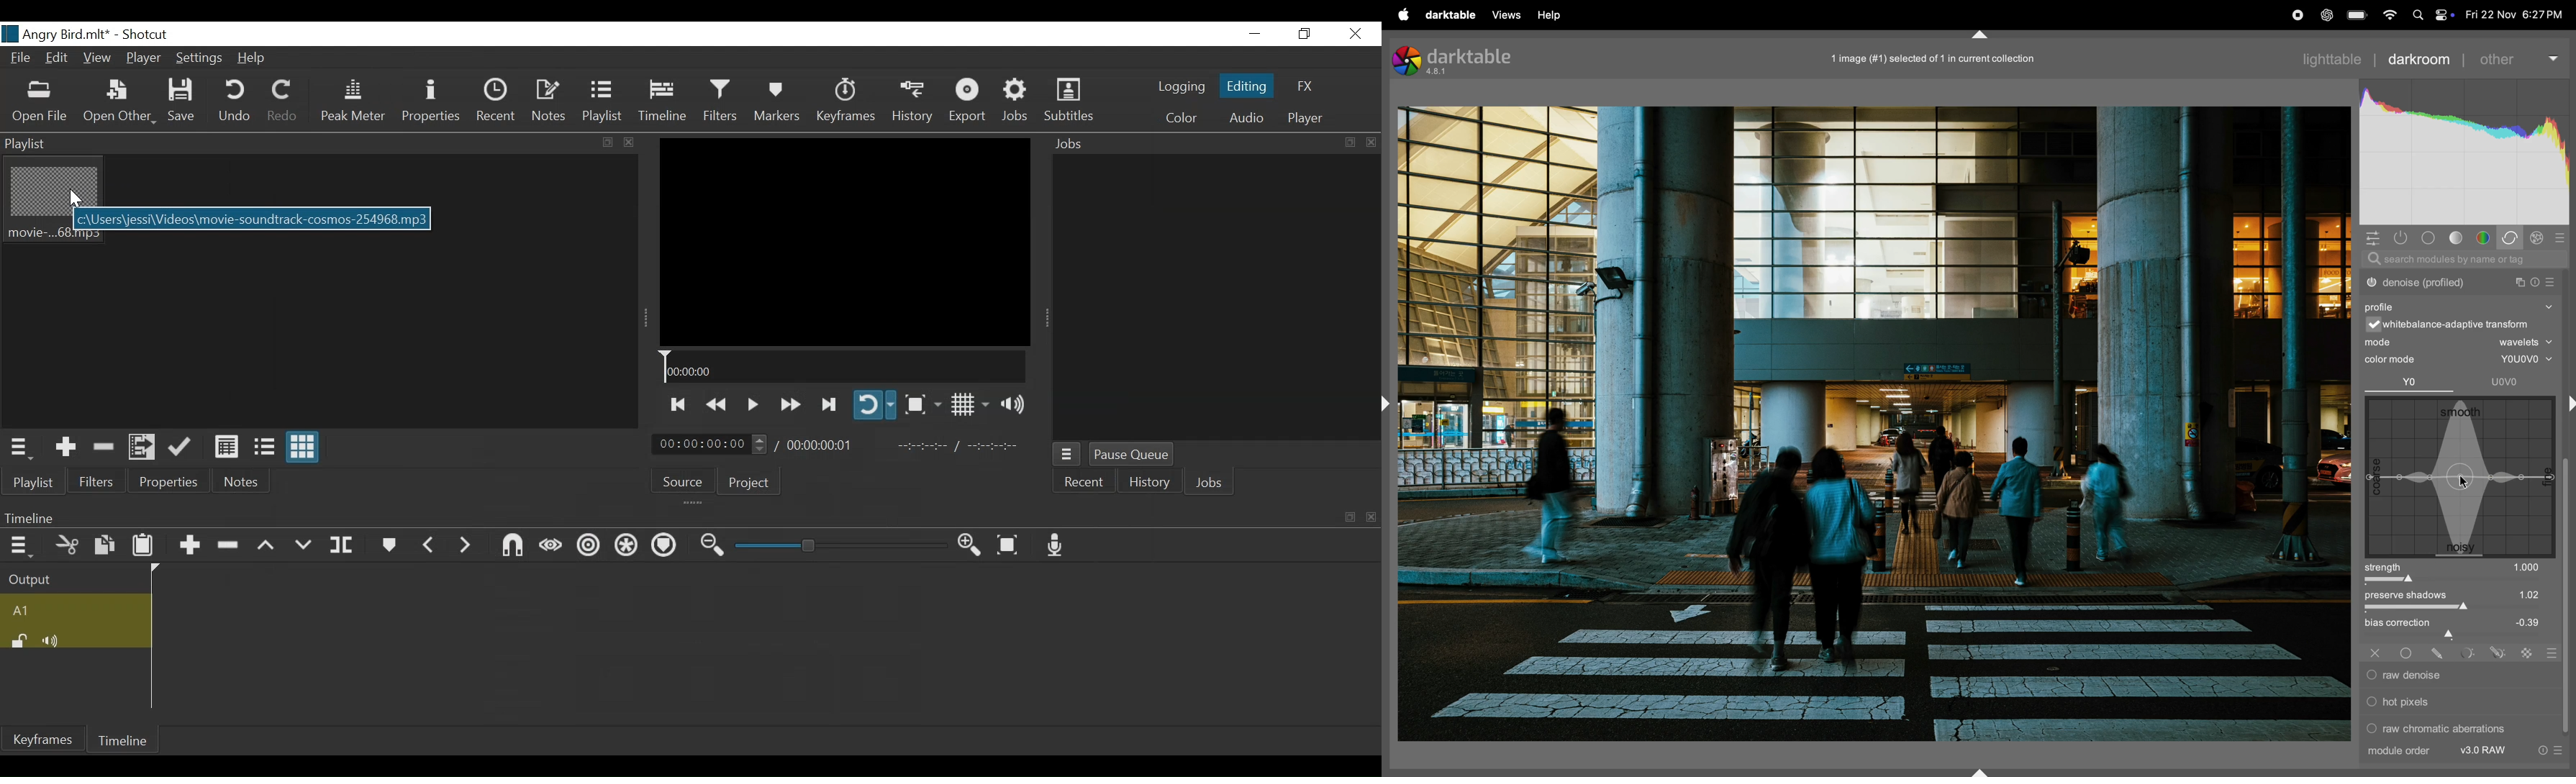 This screenshot has width=2576, height=784. I want to click on Export, so click(969, 102).